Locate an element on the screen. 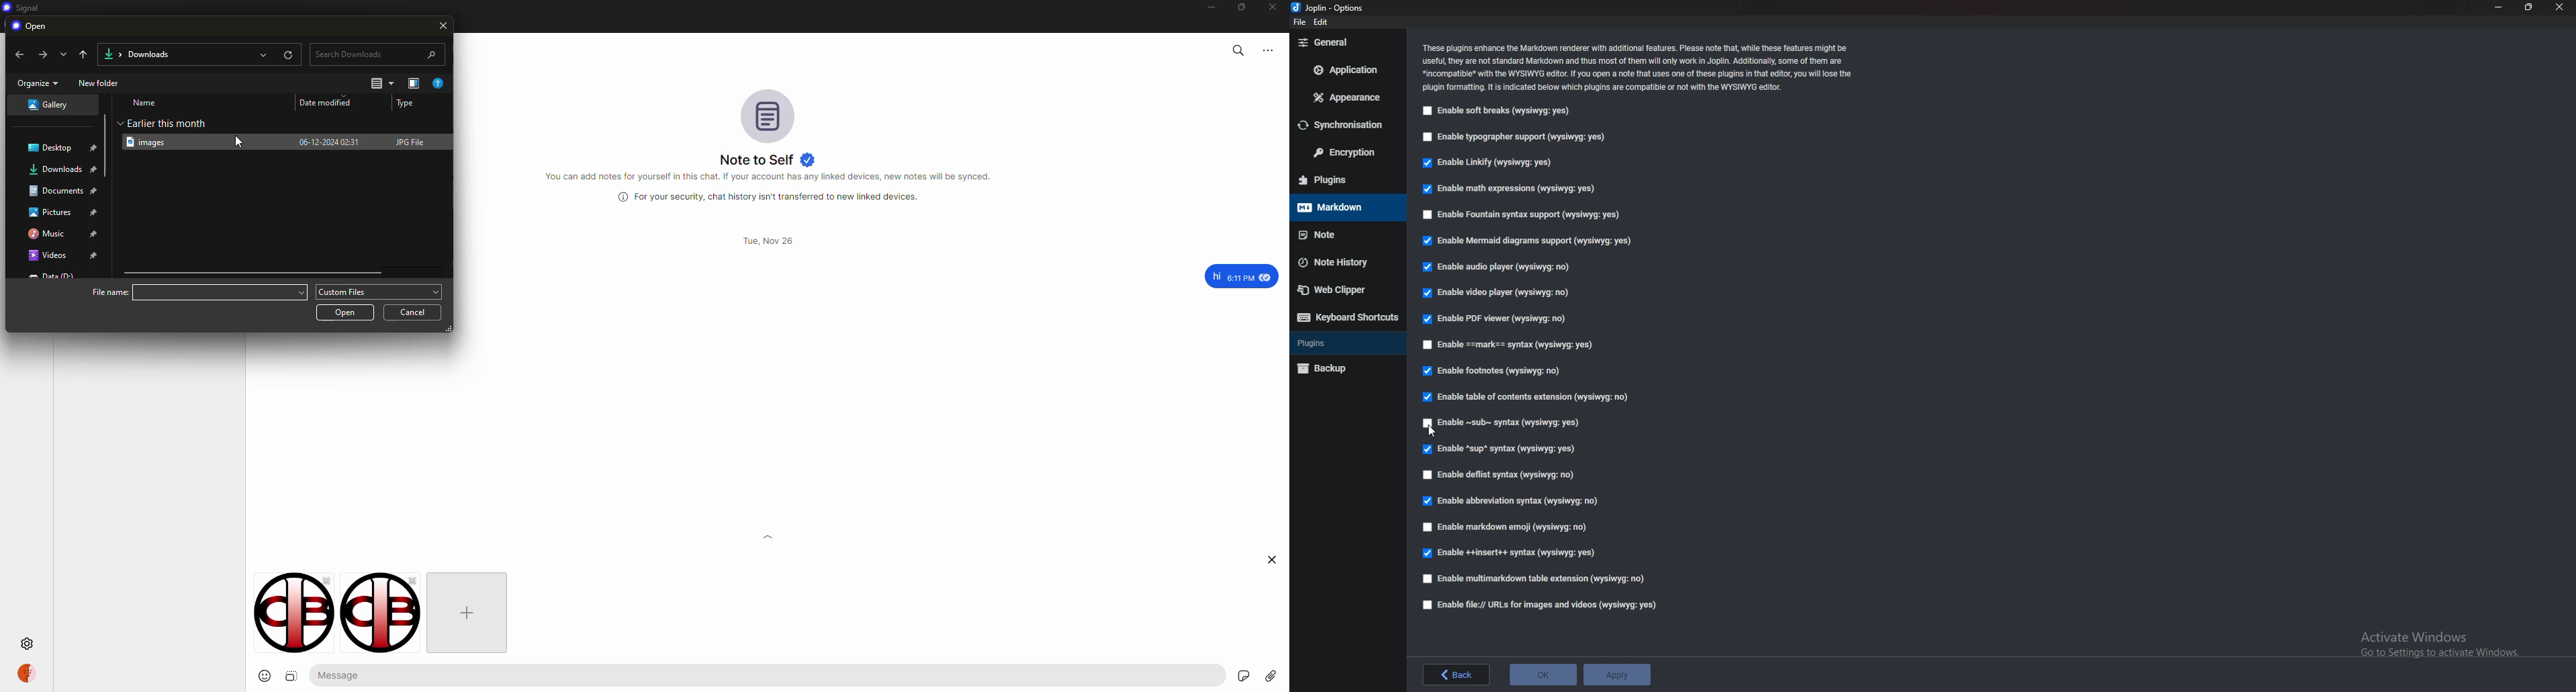  remove is located at coordinates (417, 580).